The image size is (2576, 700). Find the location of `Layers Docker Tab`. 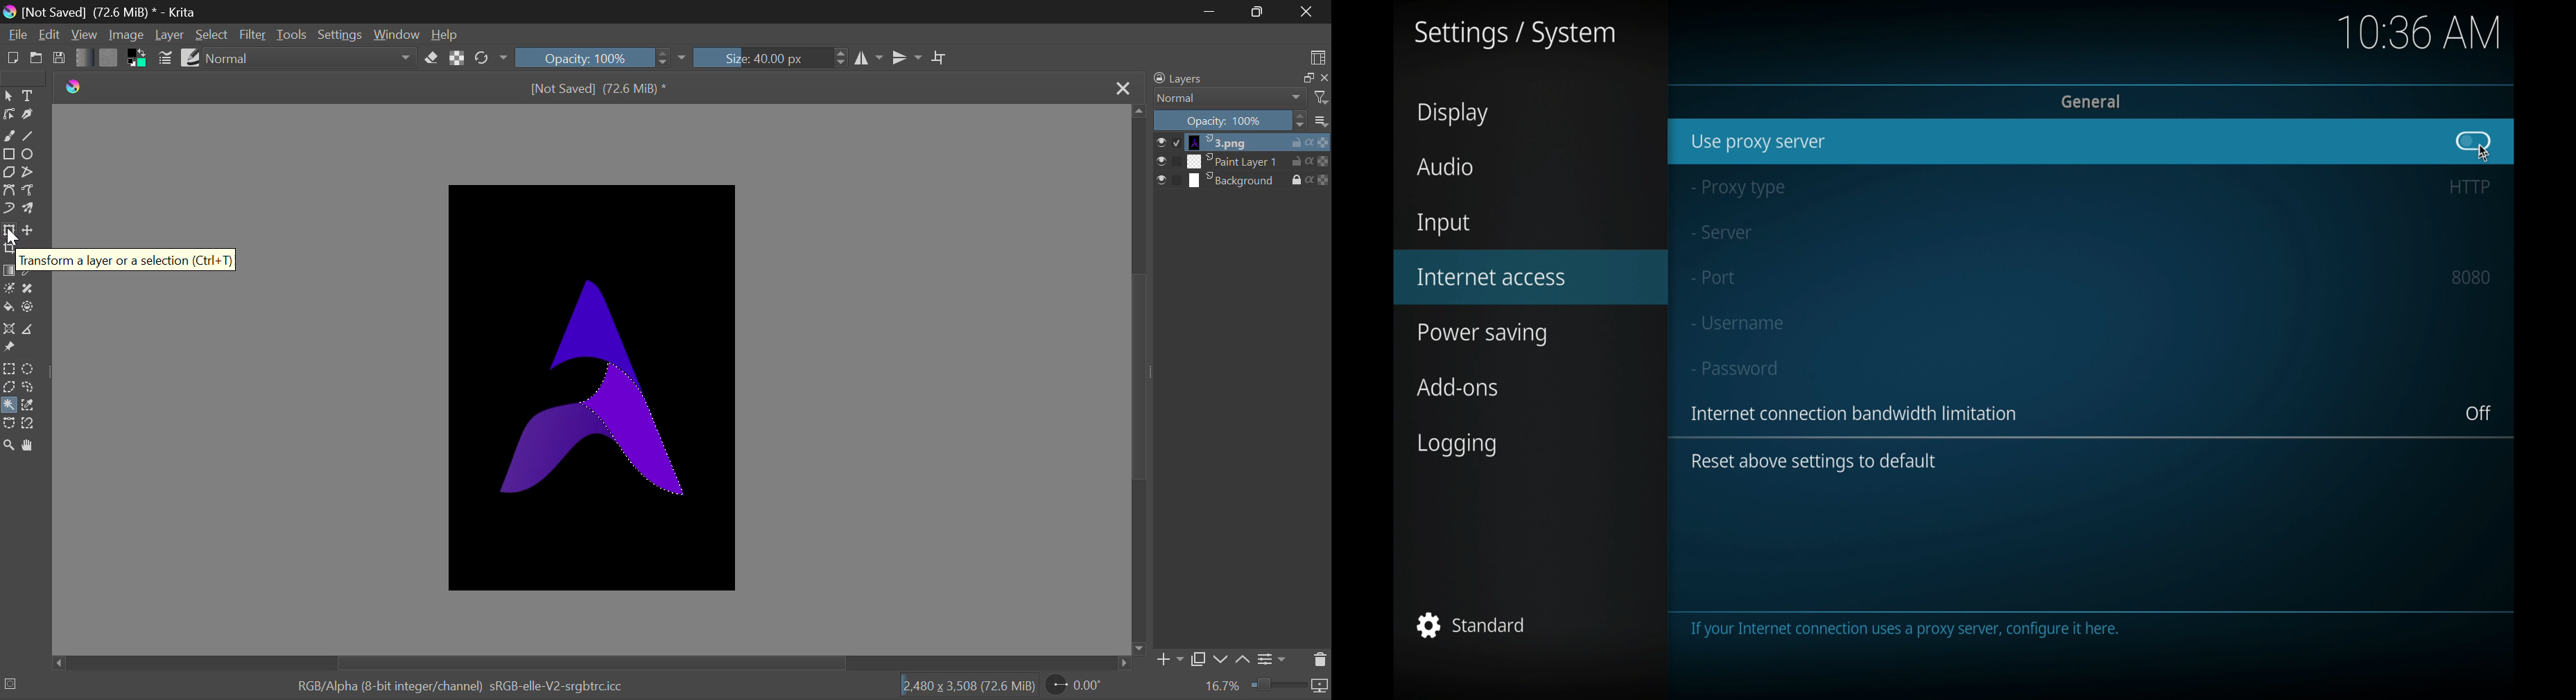

Layers Docker Tab is located at coordinates (1184, 79).